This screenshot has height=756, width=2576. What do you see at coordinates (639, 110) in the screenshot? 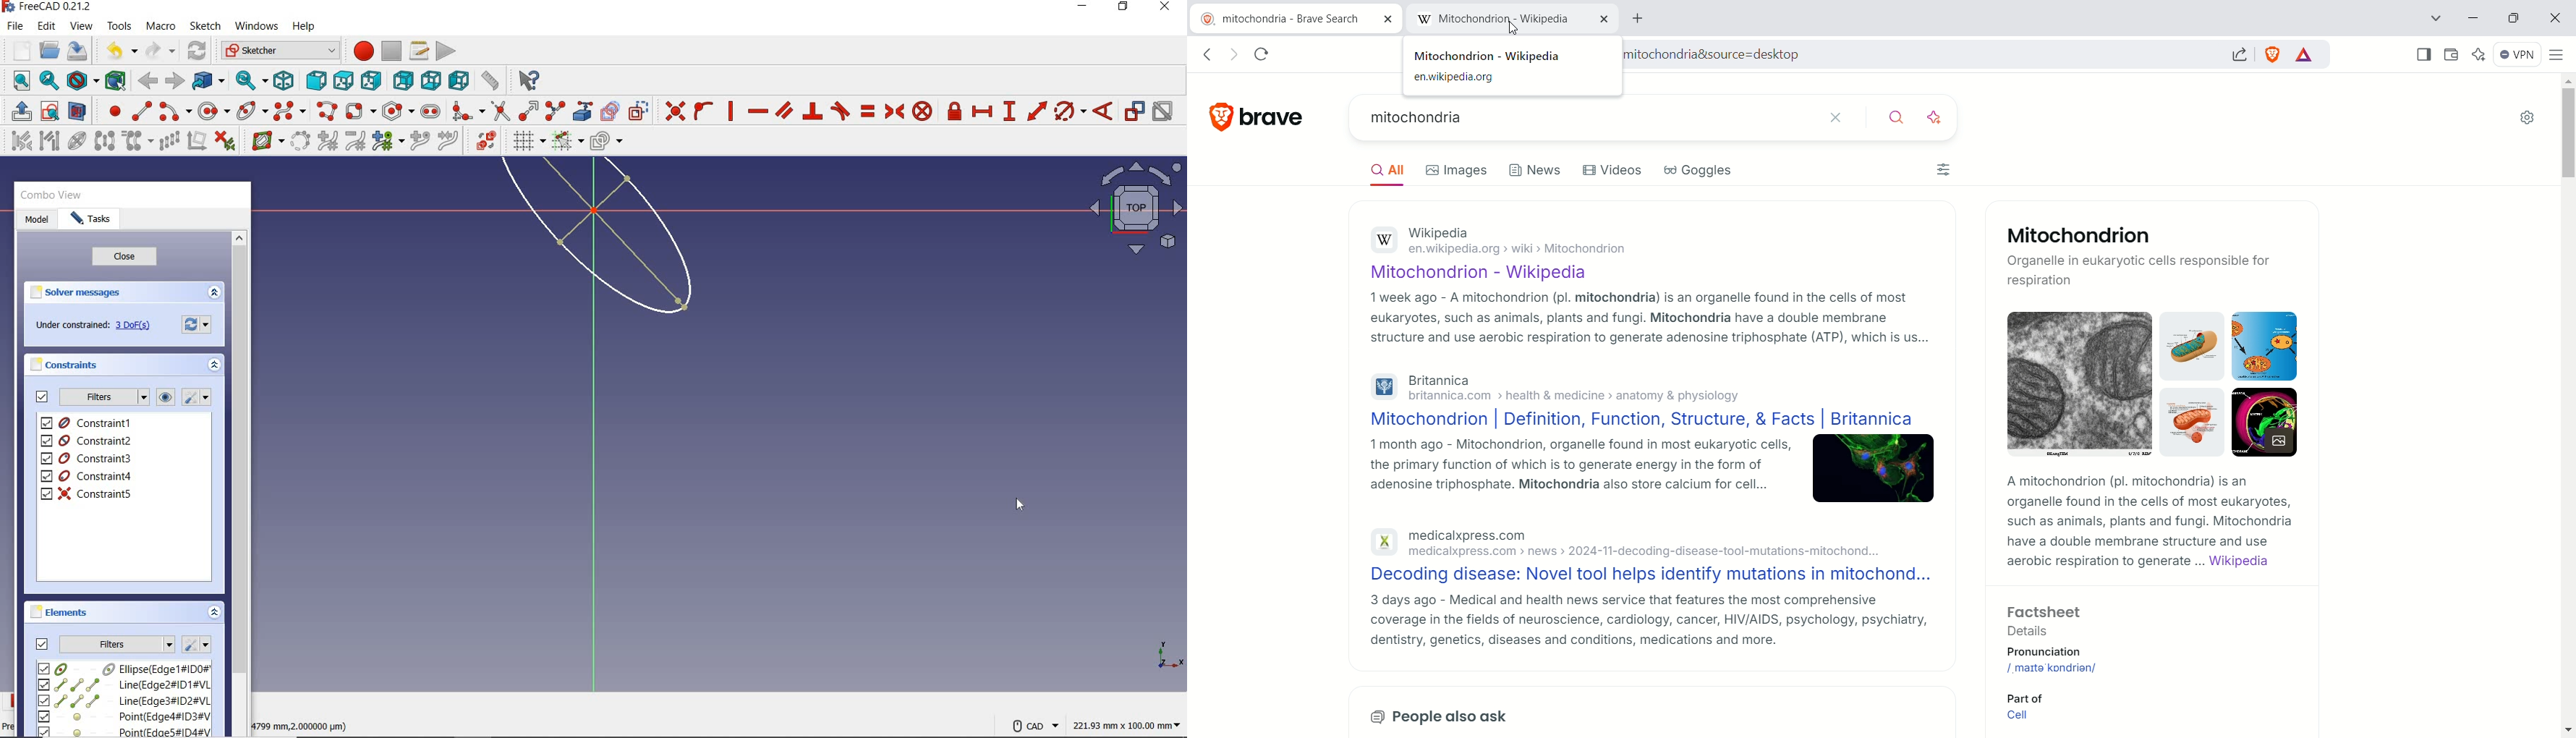
I see `toggle construction geometry` at bounding box center [639, 110].